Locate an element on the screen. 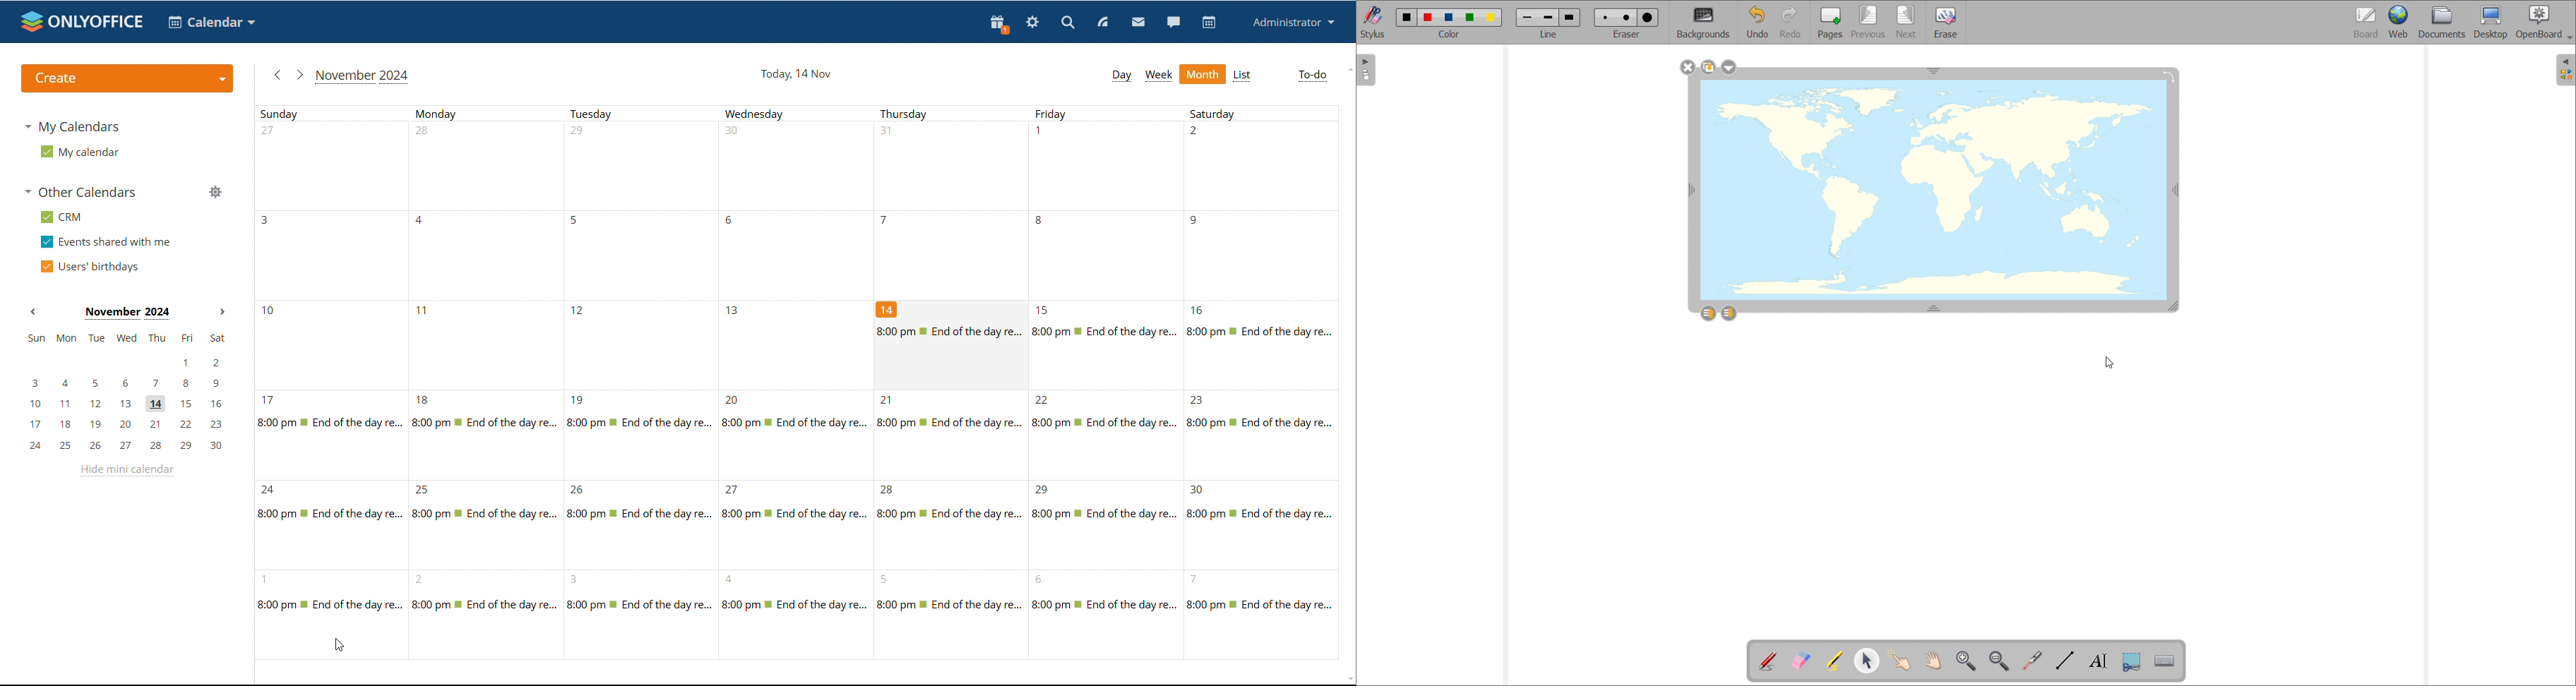 The width and height of the screenshot is (2576, 700). line is located at coordinates (1548, 35).